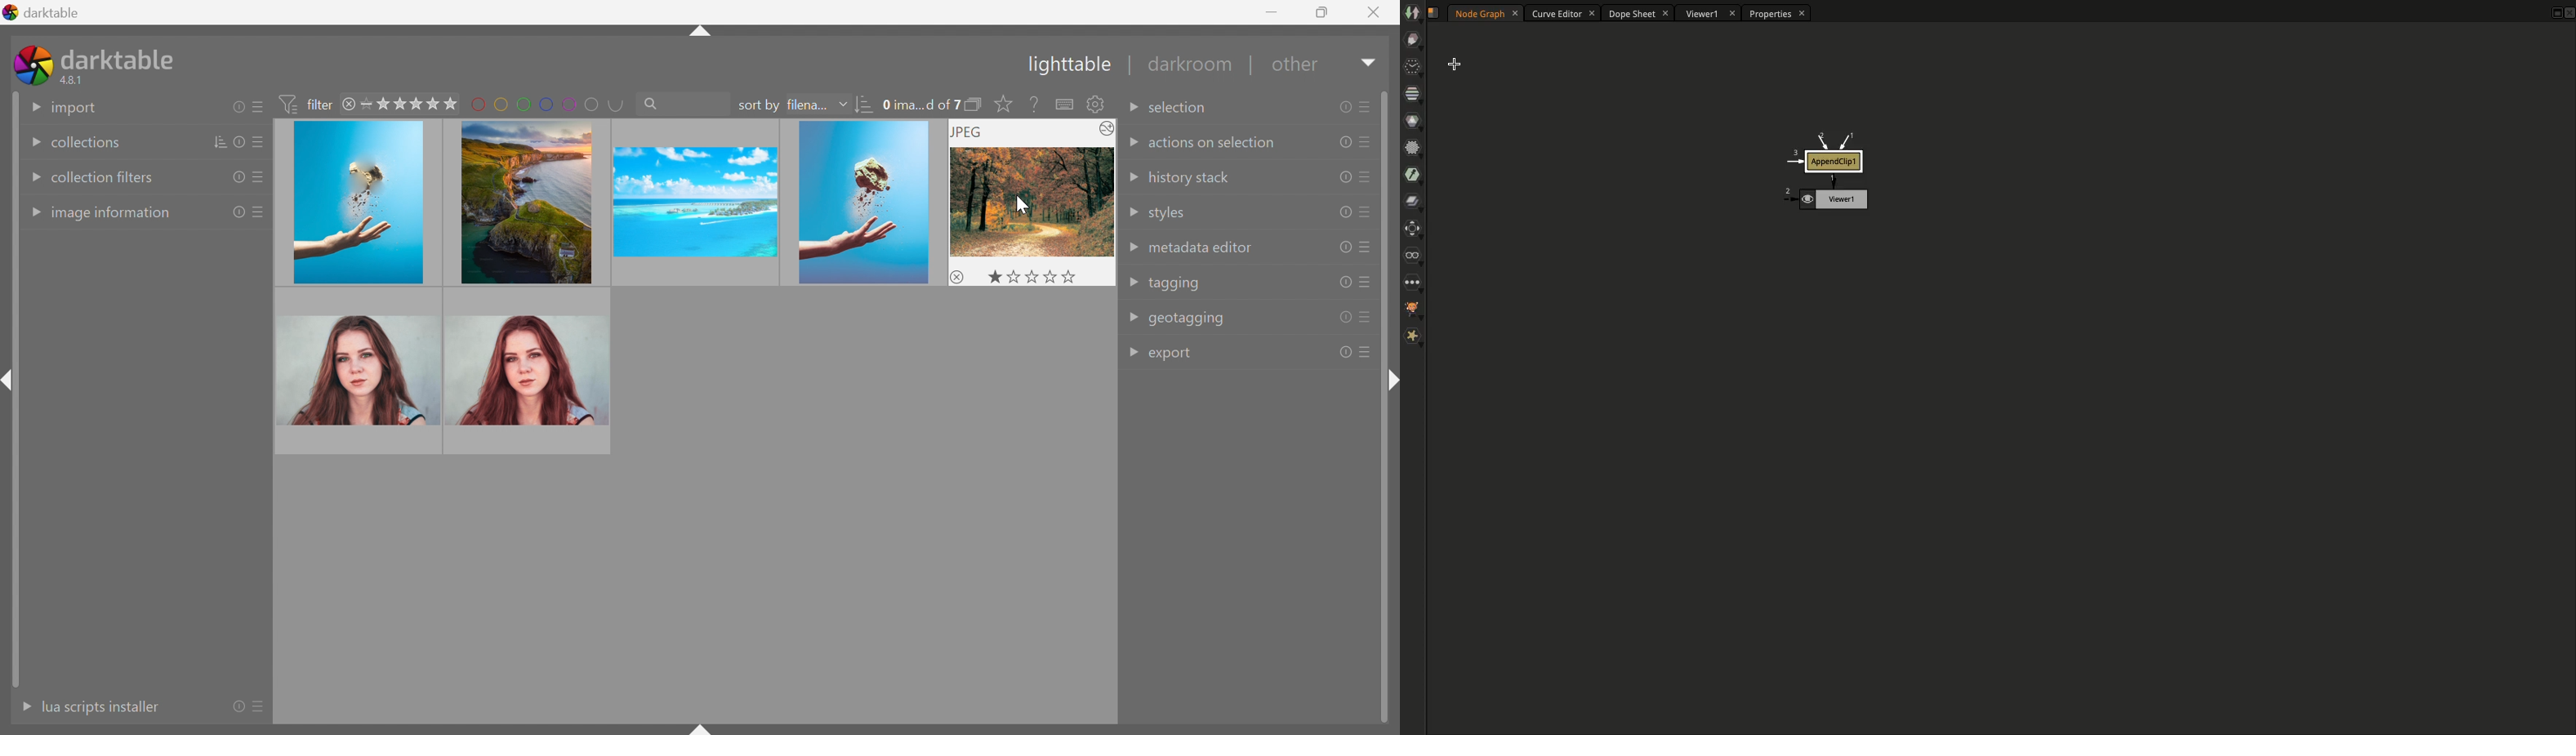  Describe the element at coordinates (75, 109) in the screenshot. I see `import` at that location.